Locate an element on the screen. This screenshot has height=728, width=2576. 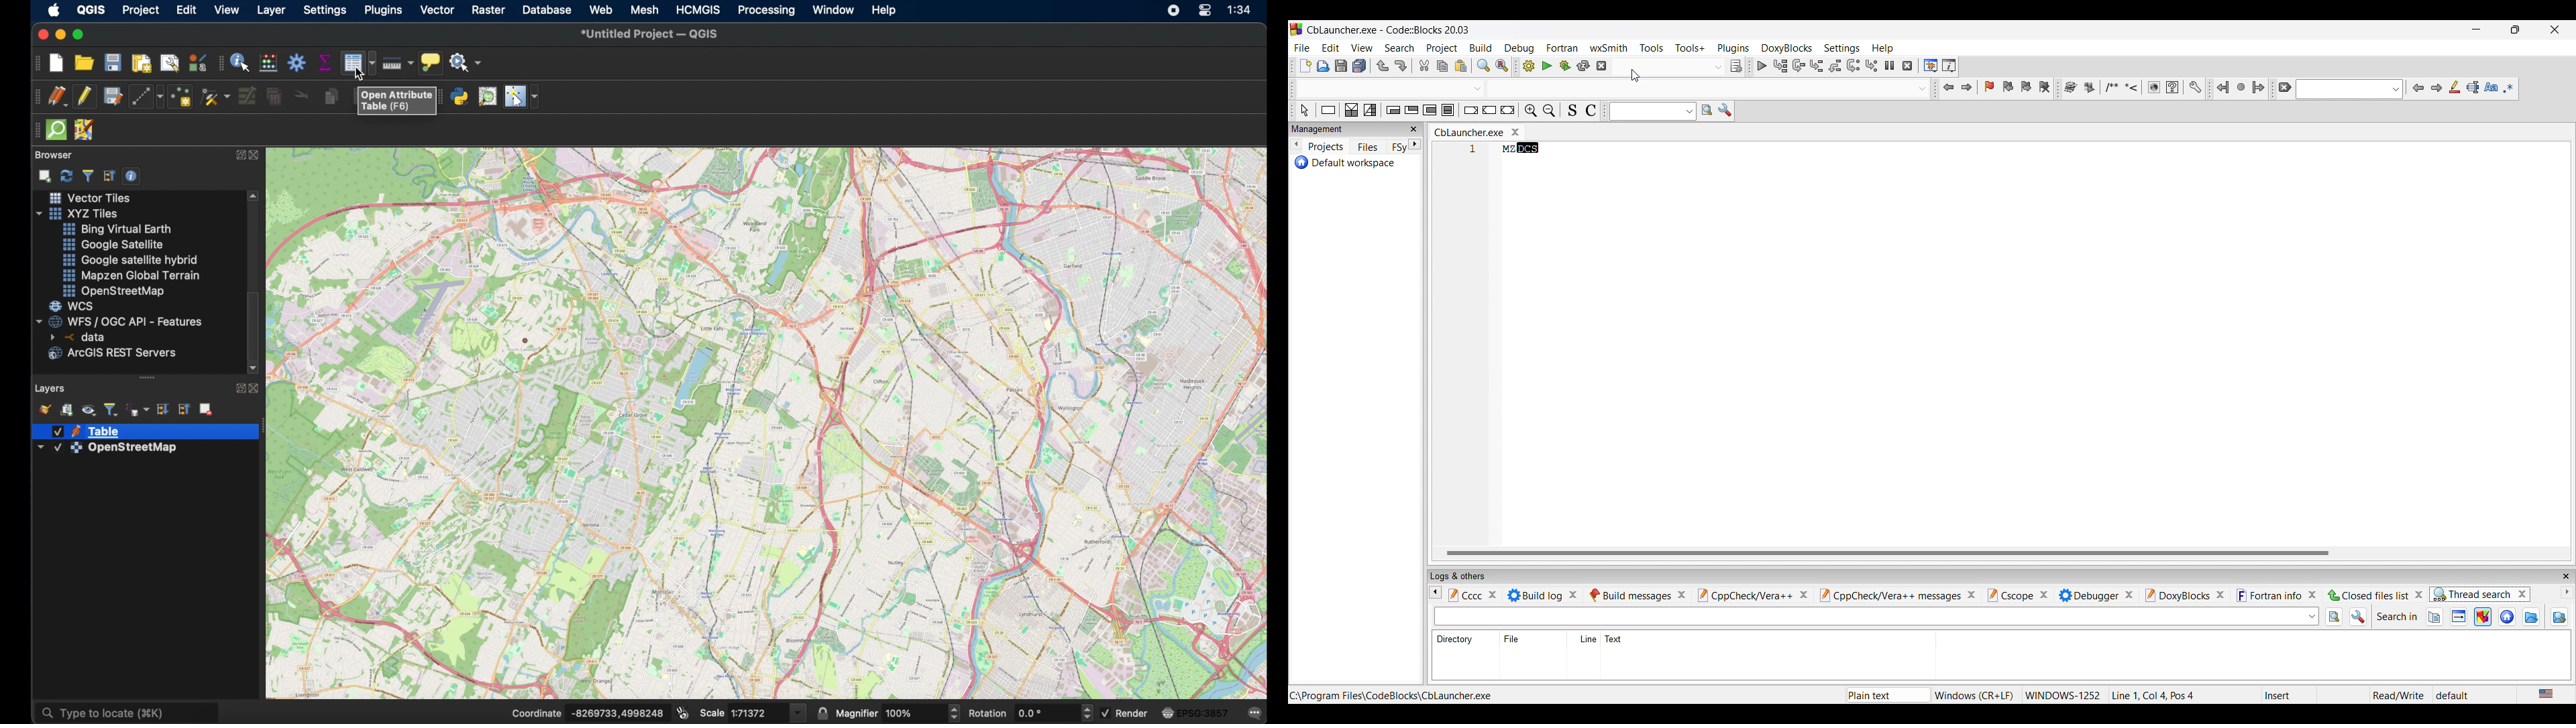
Default workspace project is located at coordinates (1347, 162).